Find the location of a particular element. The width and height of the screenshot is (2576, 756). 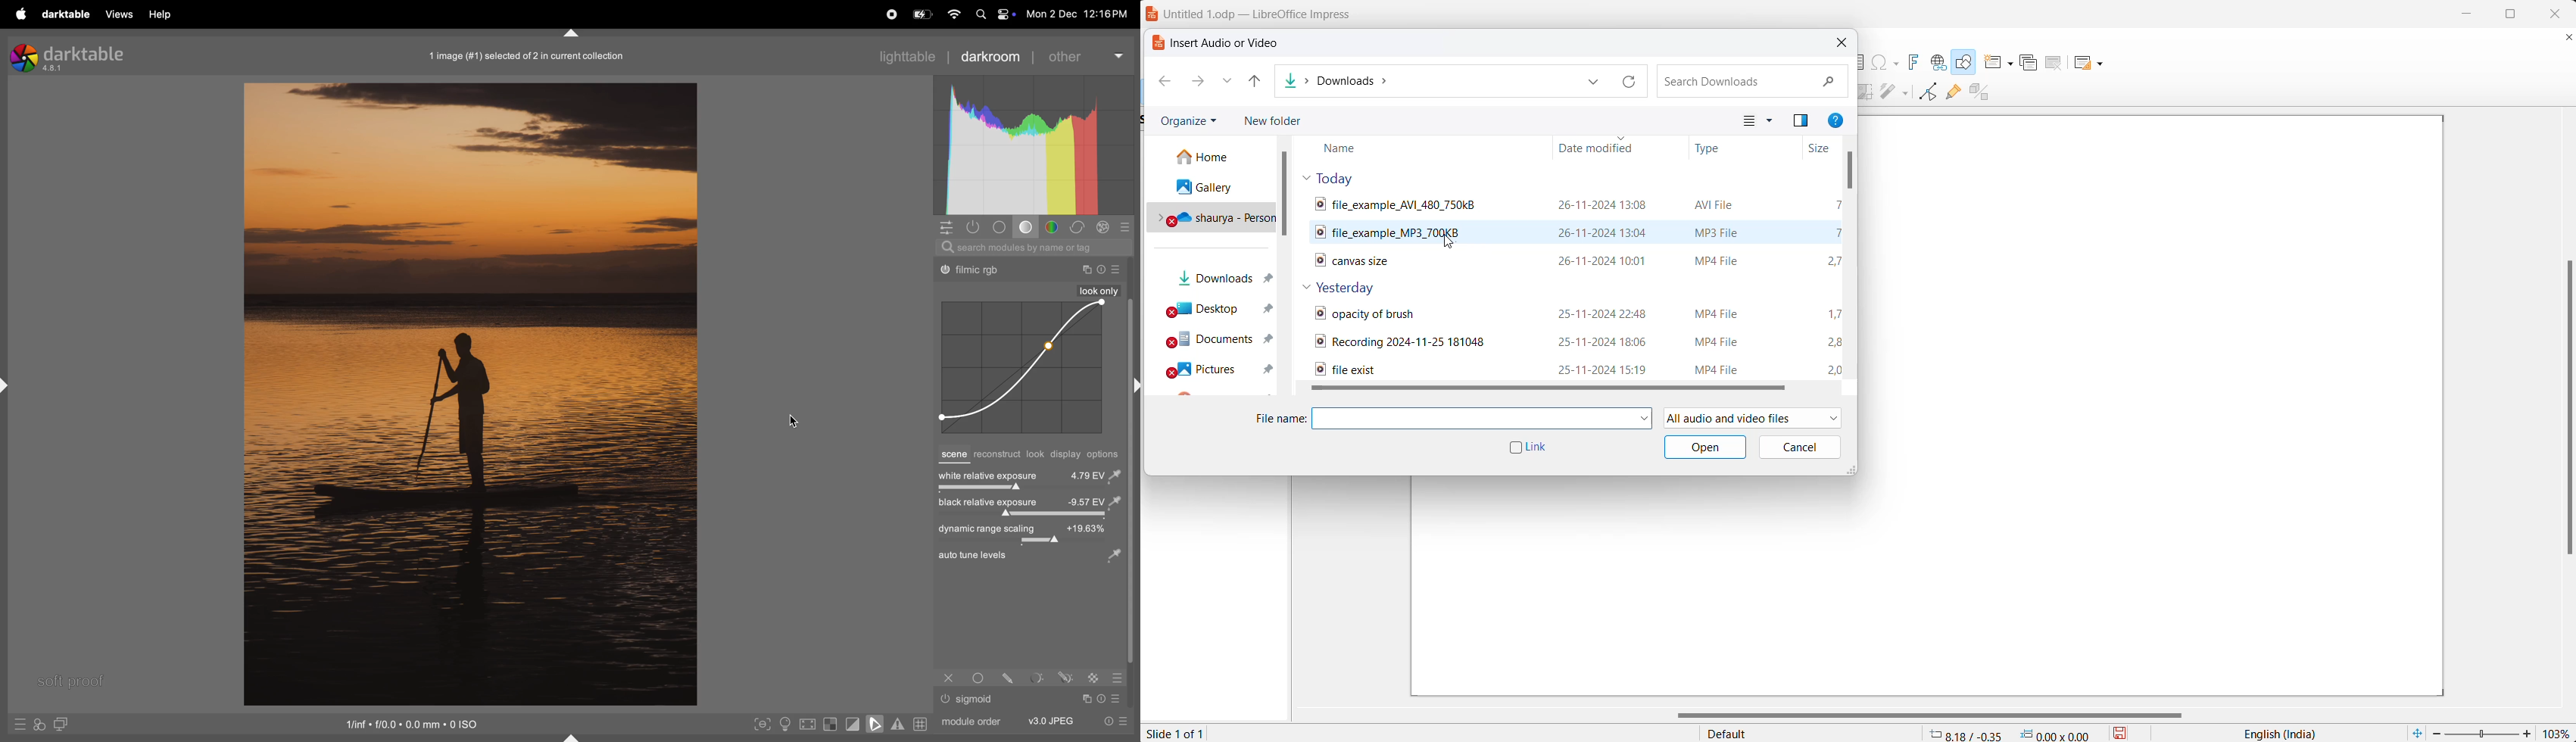

toggle bar is located at coordinates (1028, 490).